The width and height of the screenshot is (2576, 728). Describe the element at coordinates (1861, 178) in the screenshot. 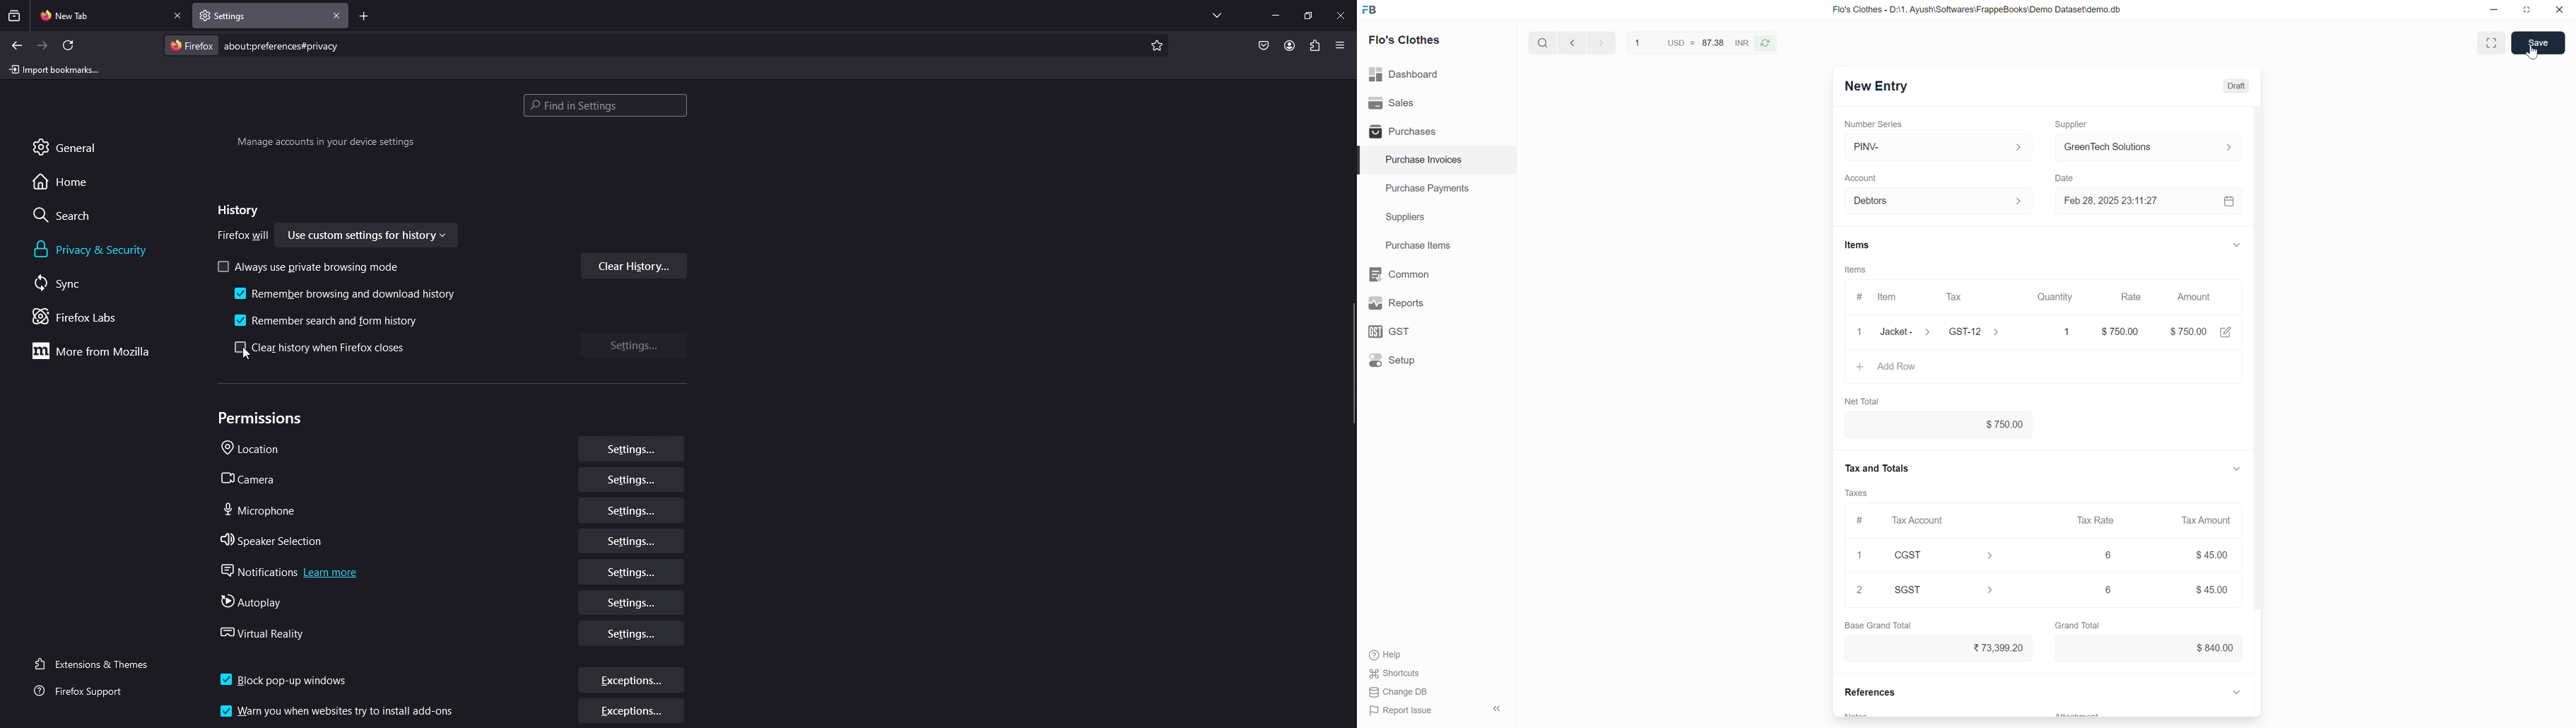

I see `Account` at that location.